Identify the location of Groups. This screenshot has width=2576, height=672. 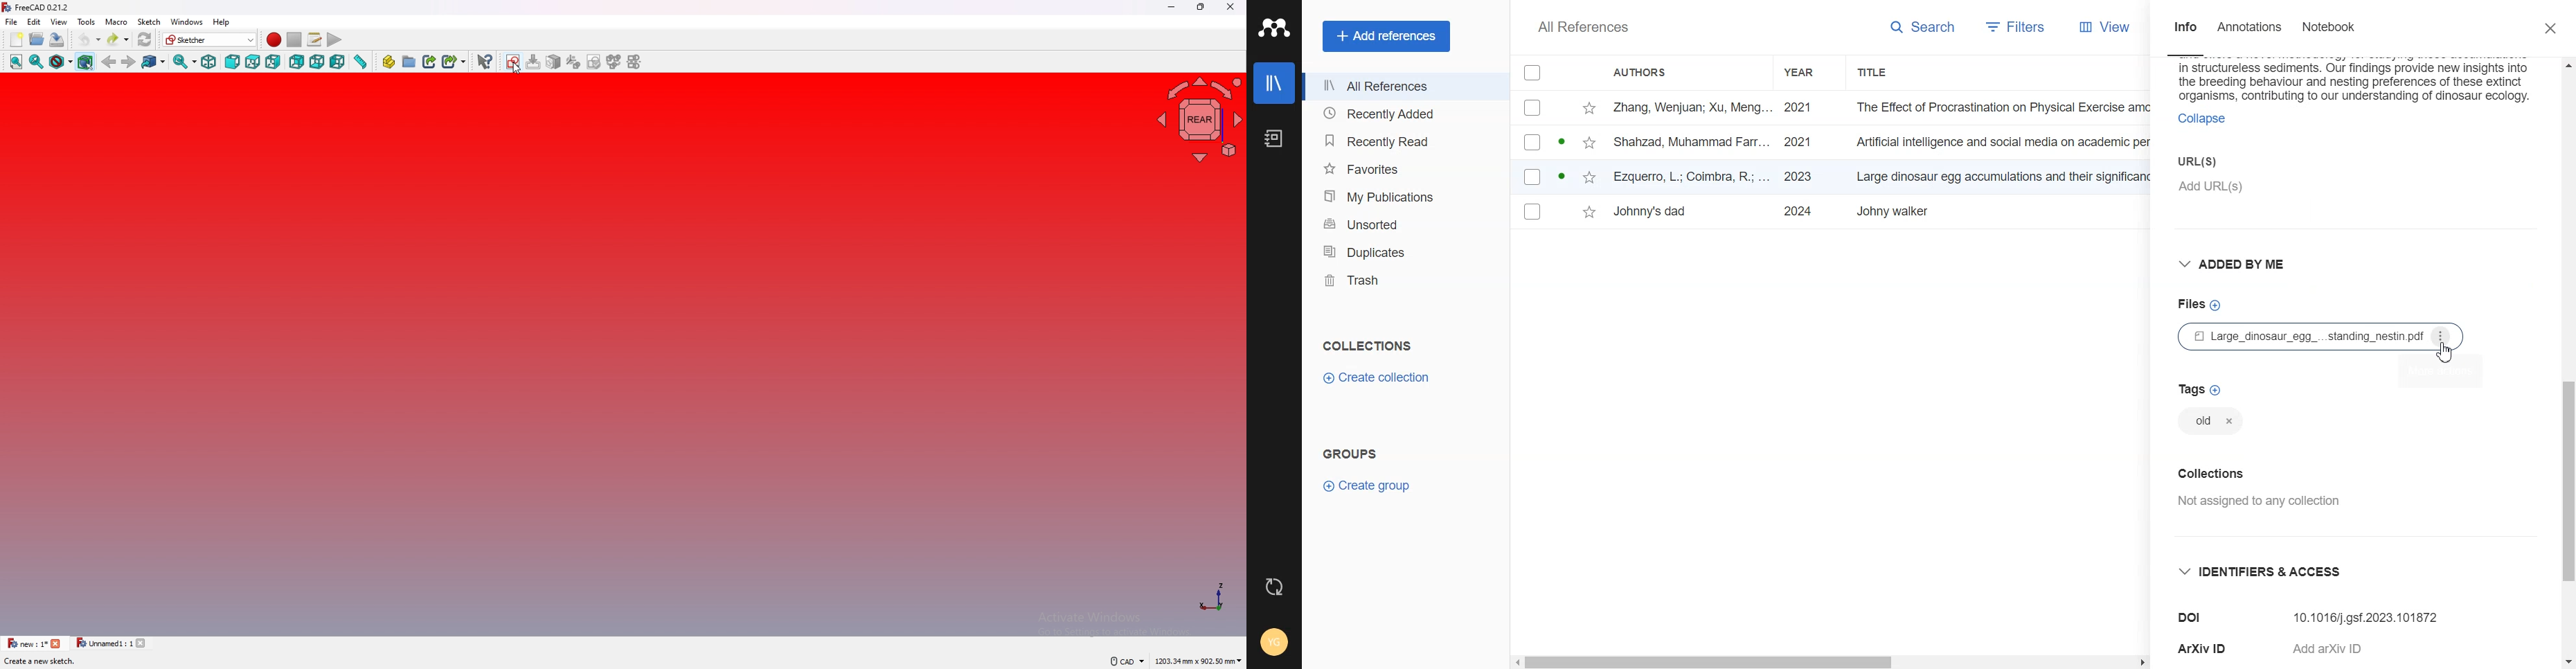
(1349, 453).